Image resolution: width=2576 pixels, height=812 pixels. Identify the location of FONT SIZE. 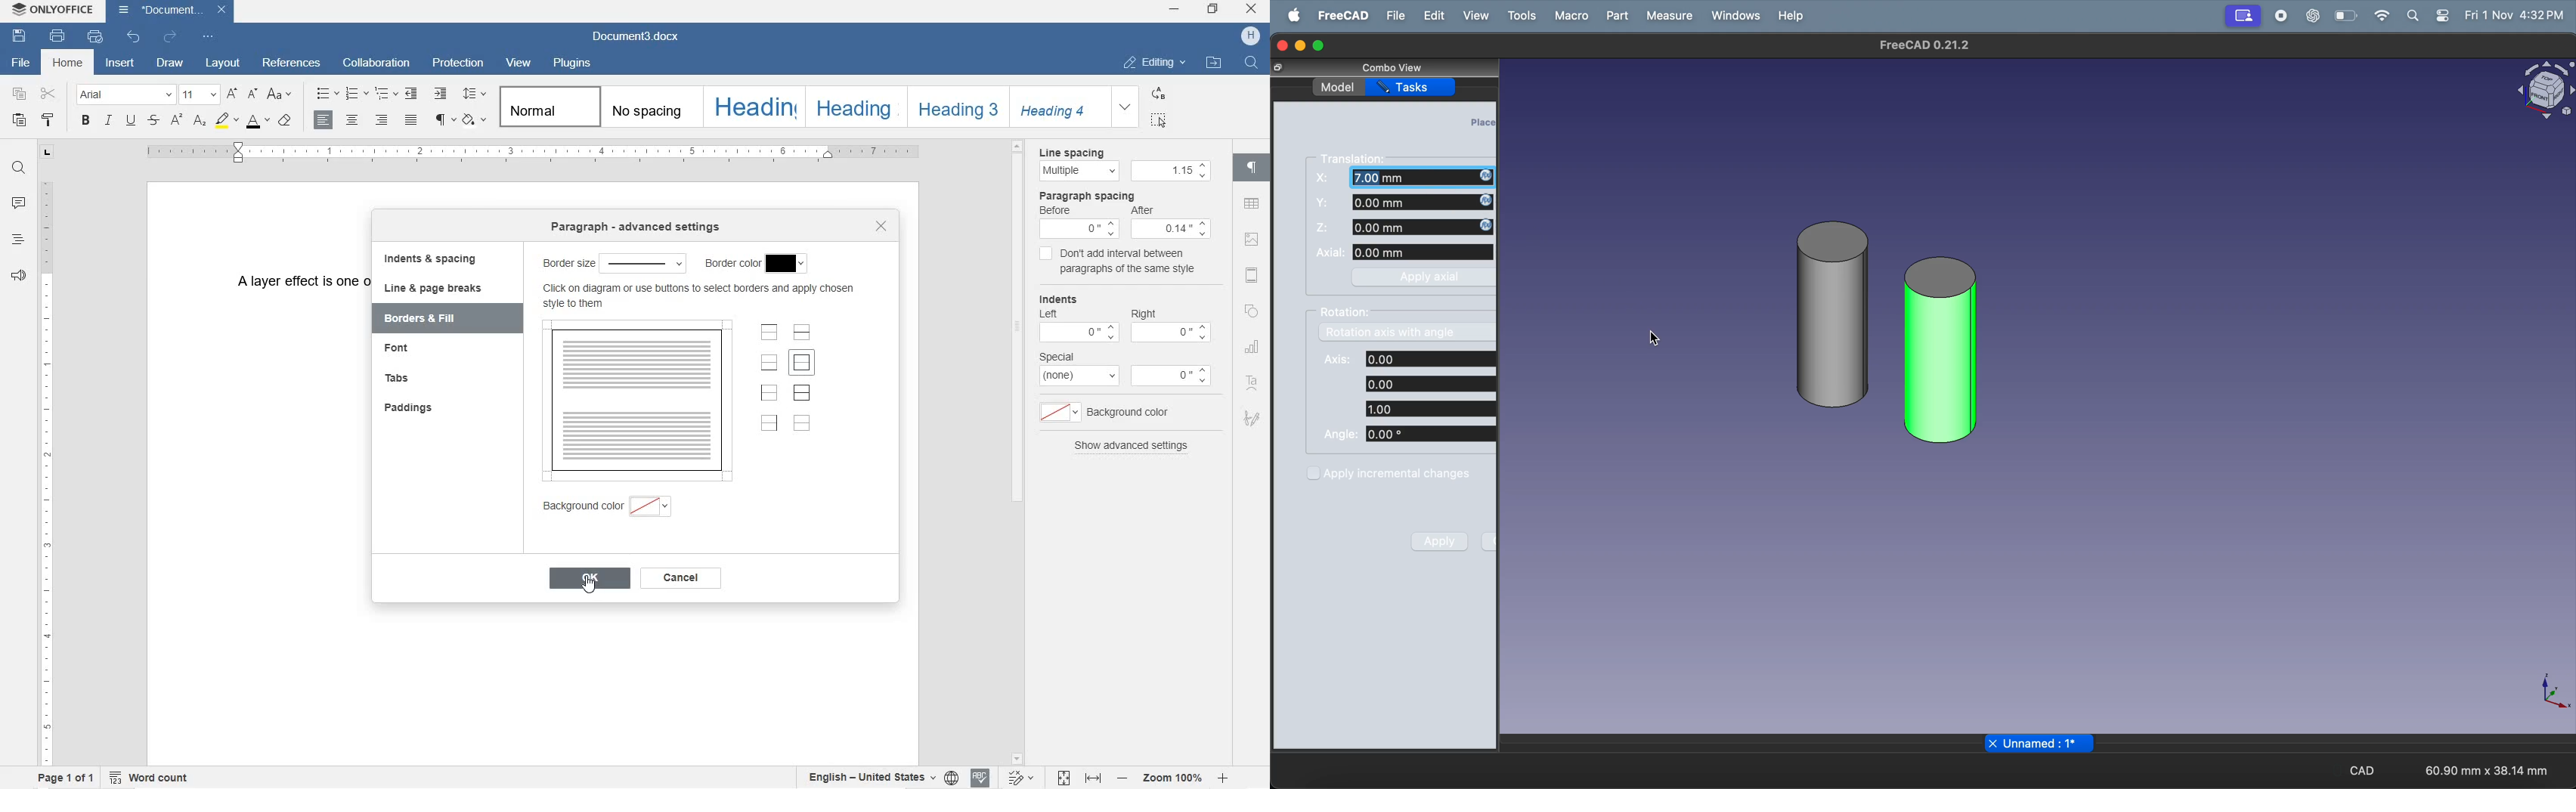
(198, 96).